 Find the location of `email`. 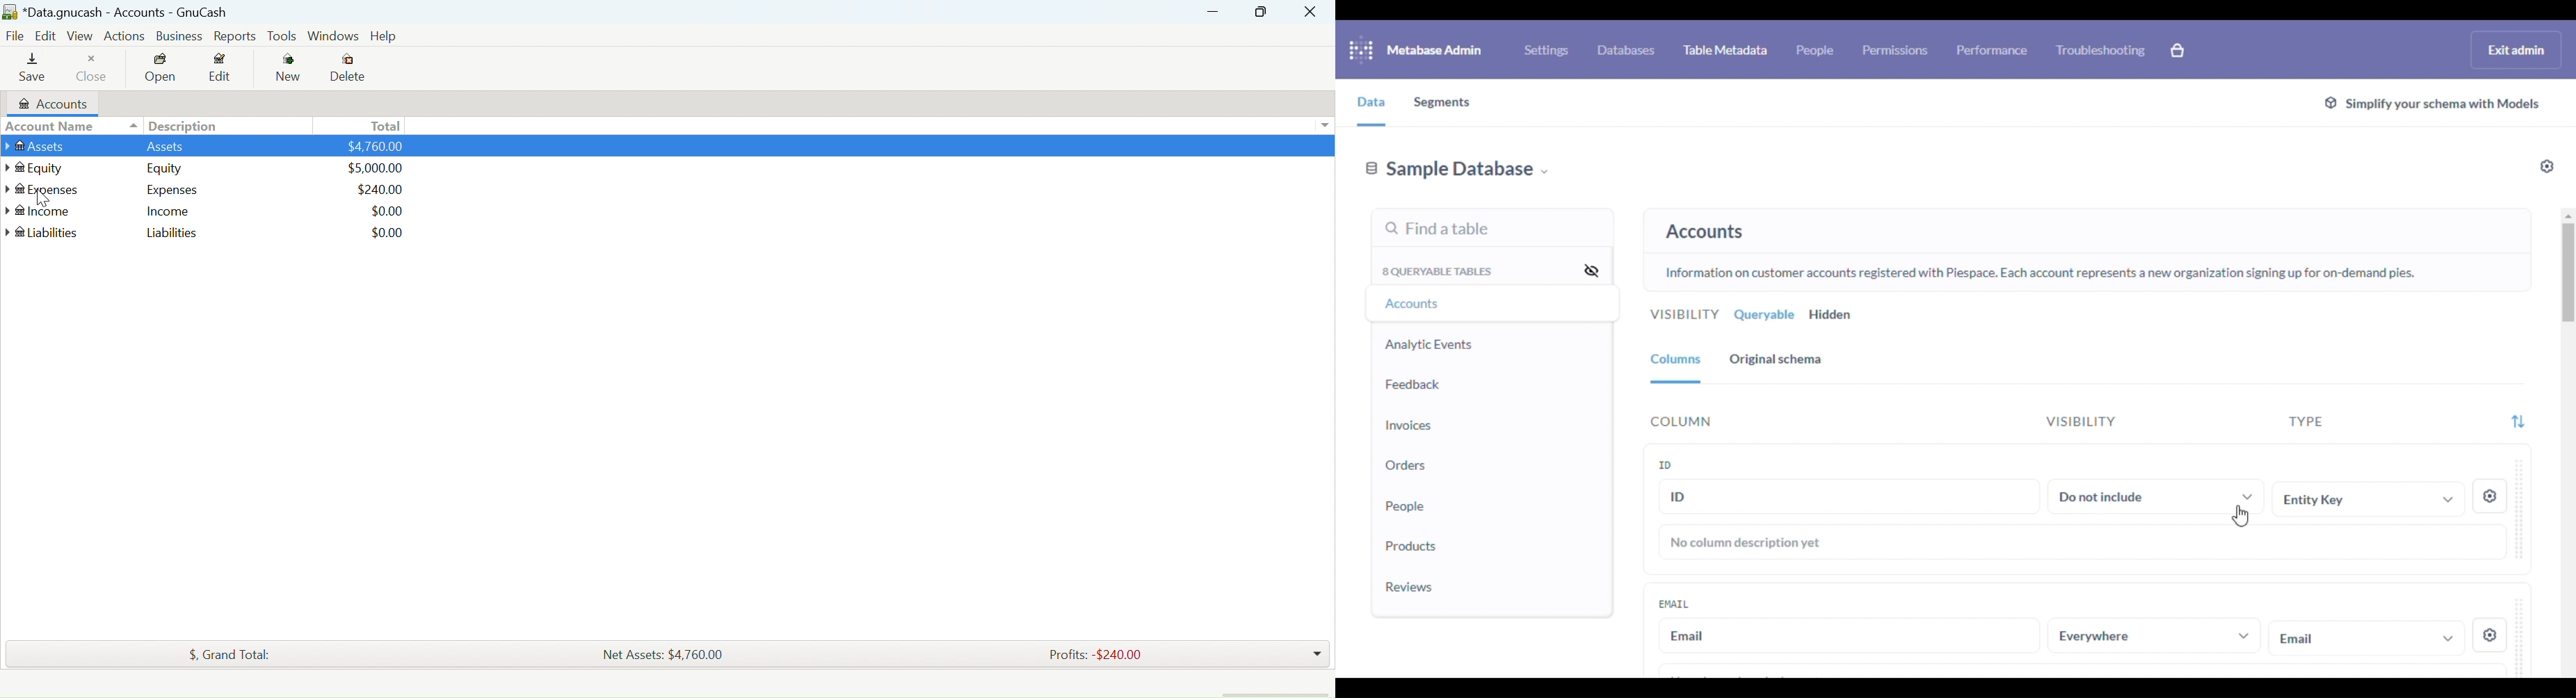

email is located at coordinates (1850, 636).